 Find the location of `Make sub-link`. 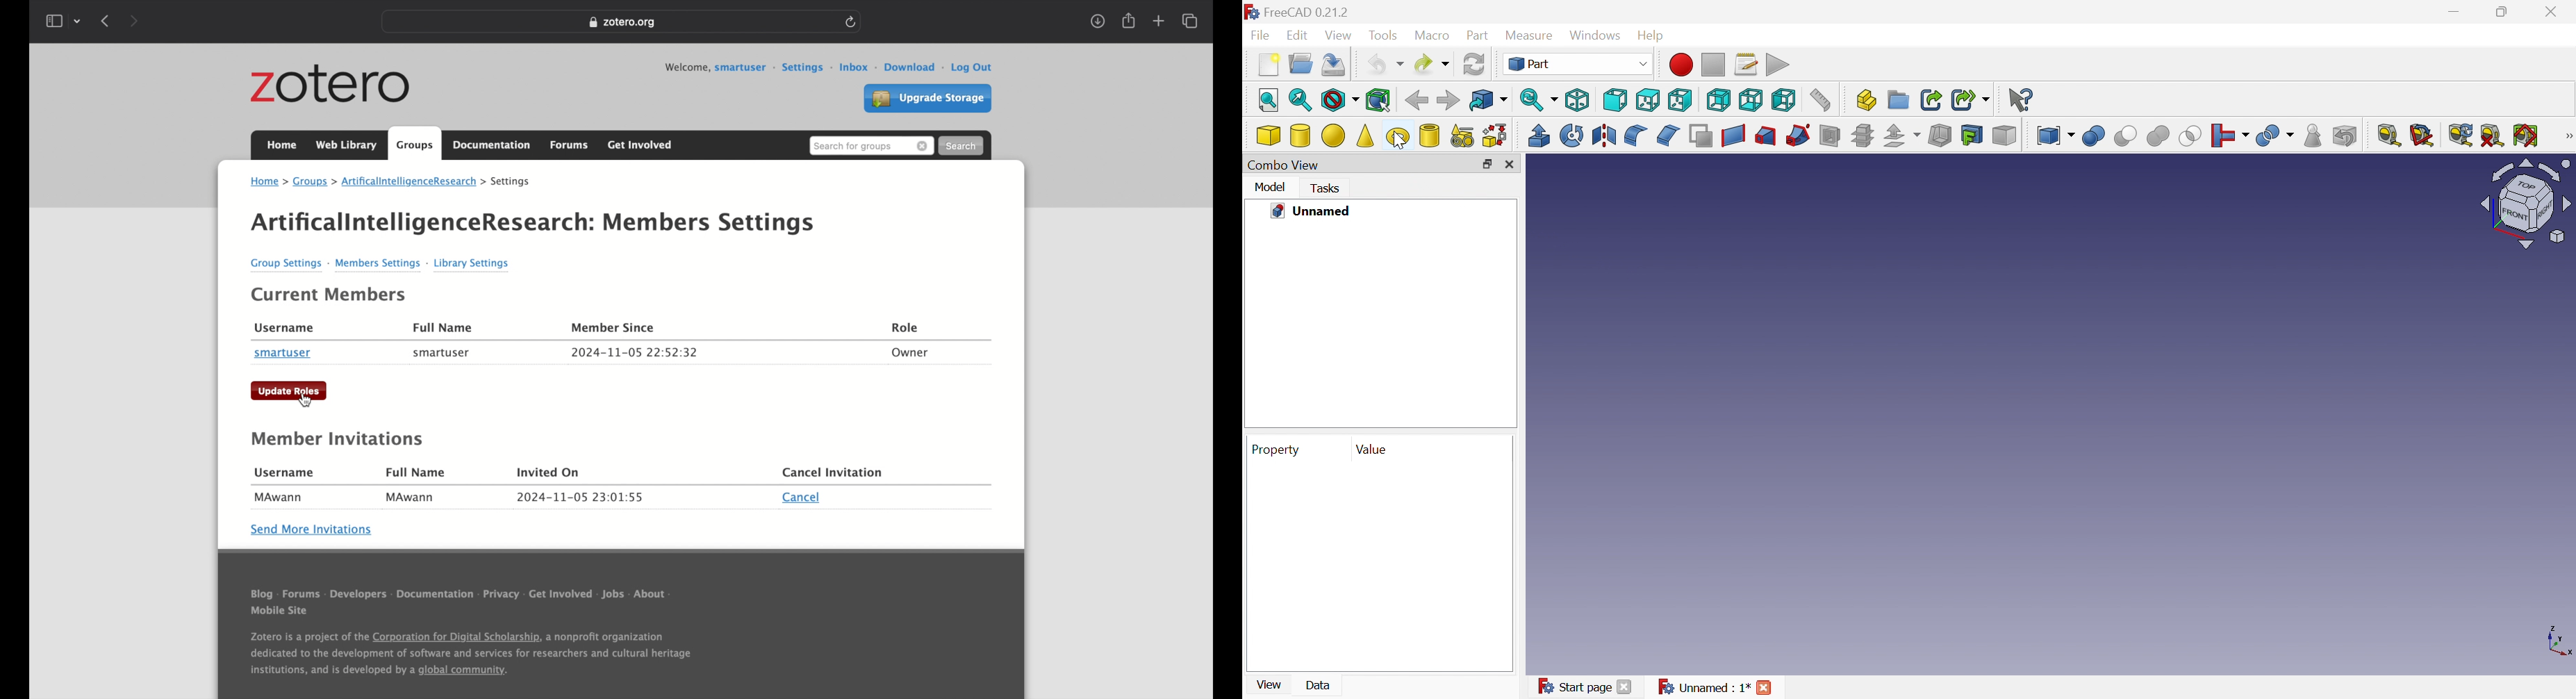

Make sub-link is located at coordinates (1970, 99).